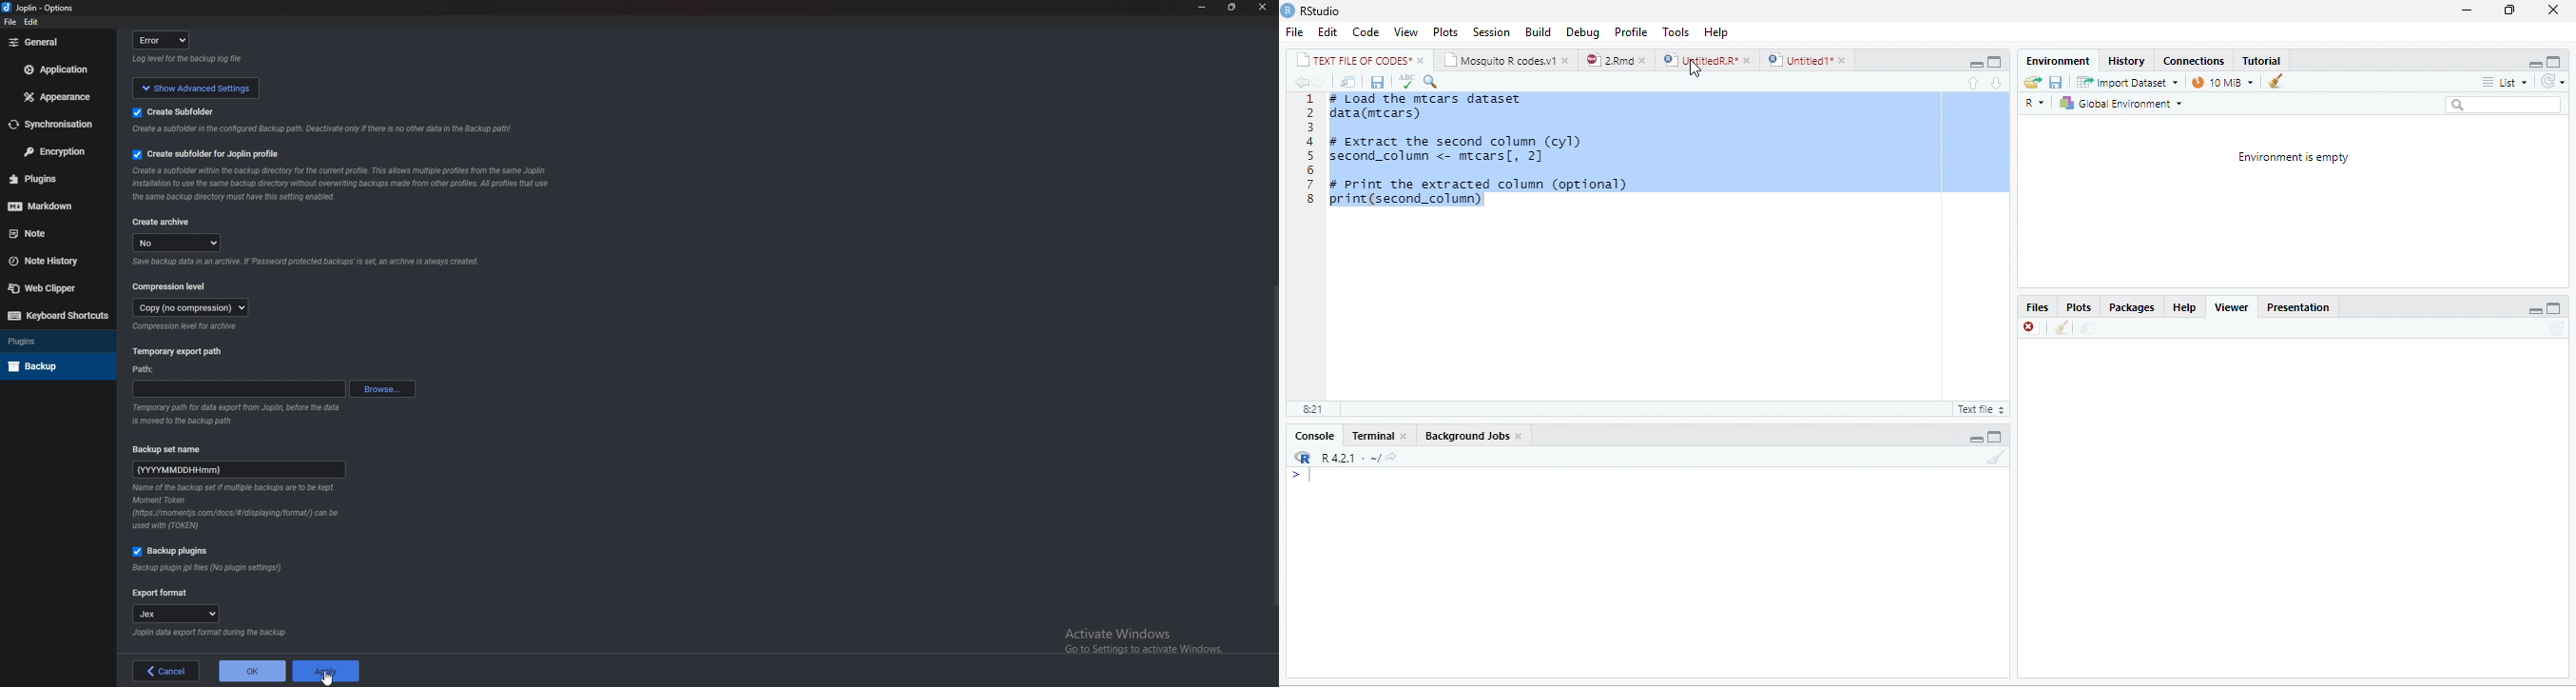  What do you see at coordinates (2507, 83) in the screenshot?
I see `list` at bounding box center [2507, 83].